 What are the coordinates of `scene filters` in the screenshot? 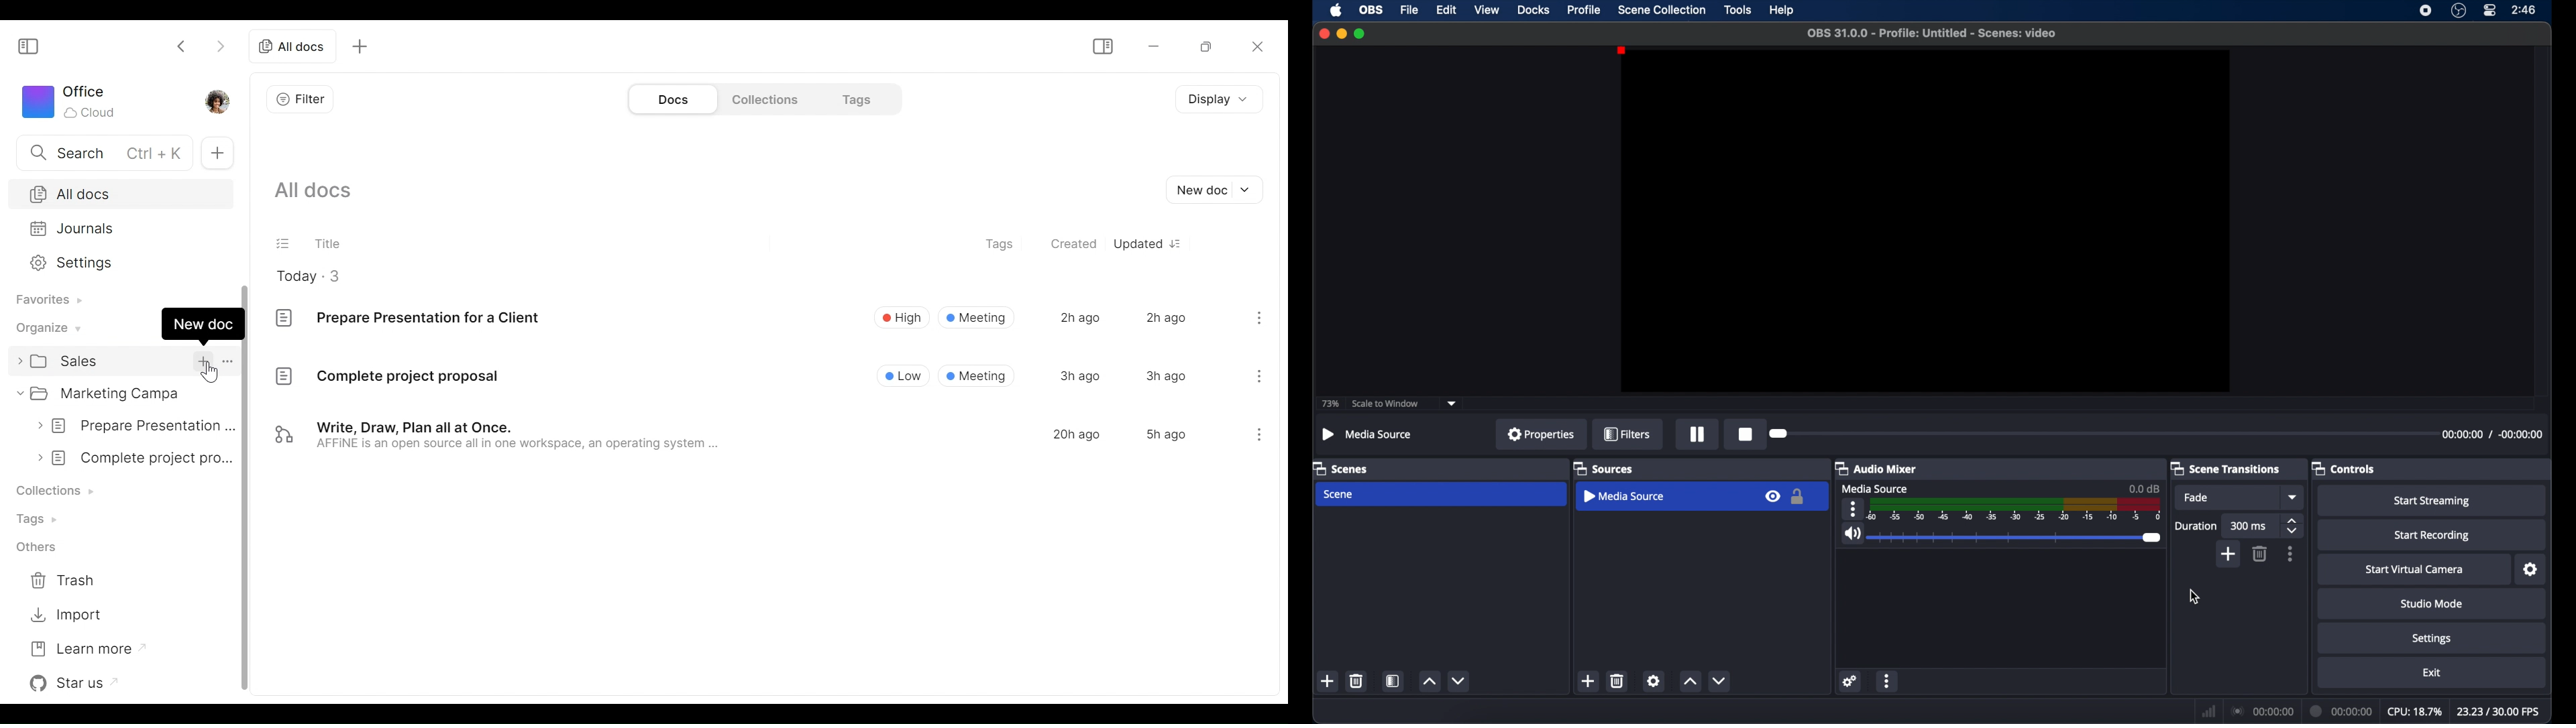 It's located at (1393, 681).